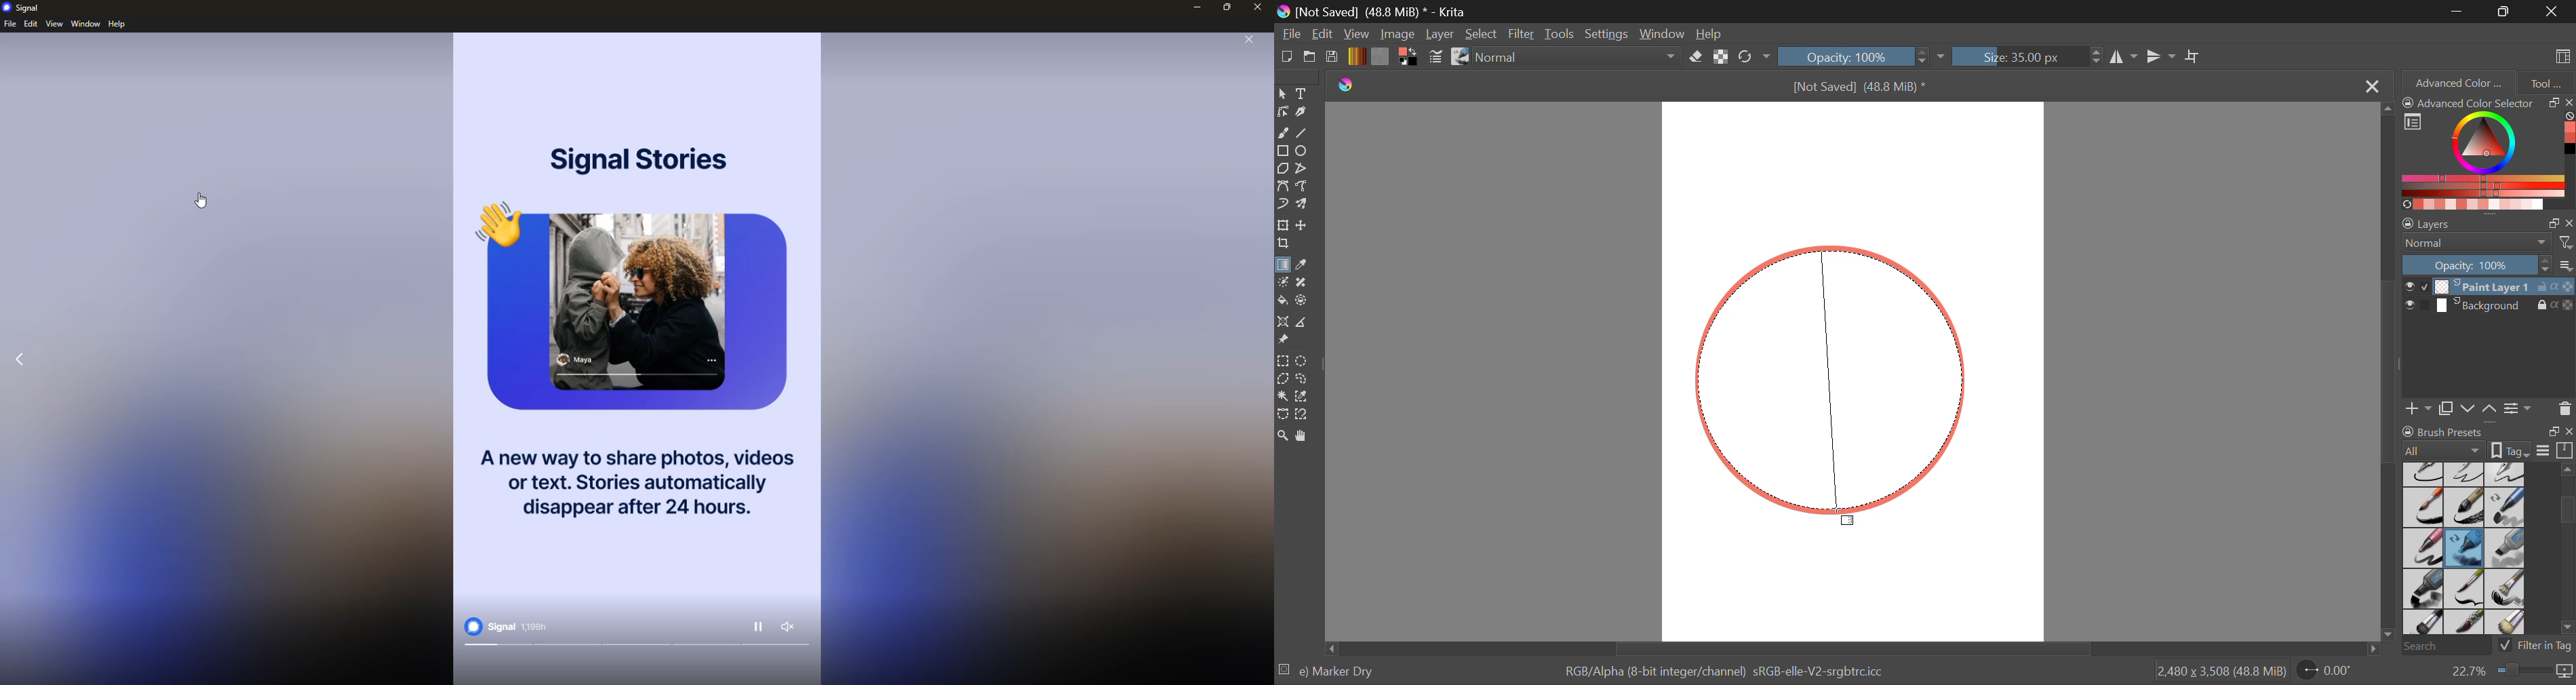 The image size is (2576, 700). Describe the element at coordinates (2466, 474) in the screenshot. I see `Ink-3 Gpen` at that location.